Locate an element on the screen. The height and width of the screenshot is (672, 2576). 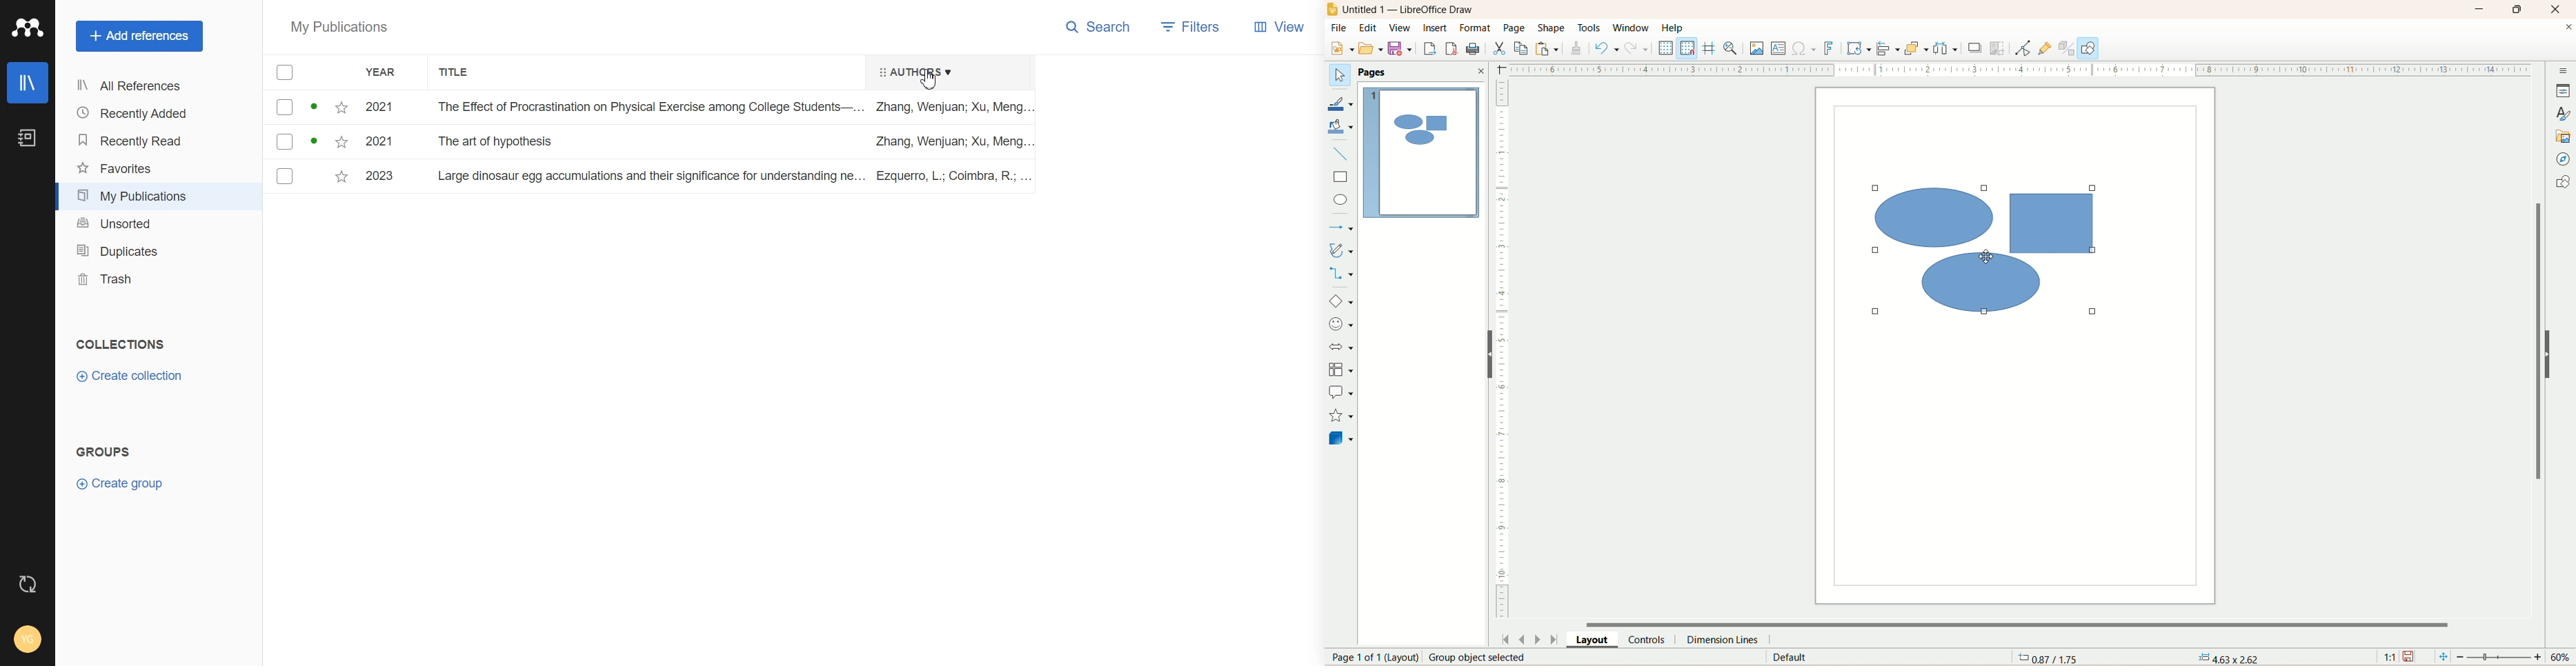
Cursor is located at coordinates (932, 79).